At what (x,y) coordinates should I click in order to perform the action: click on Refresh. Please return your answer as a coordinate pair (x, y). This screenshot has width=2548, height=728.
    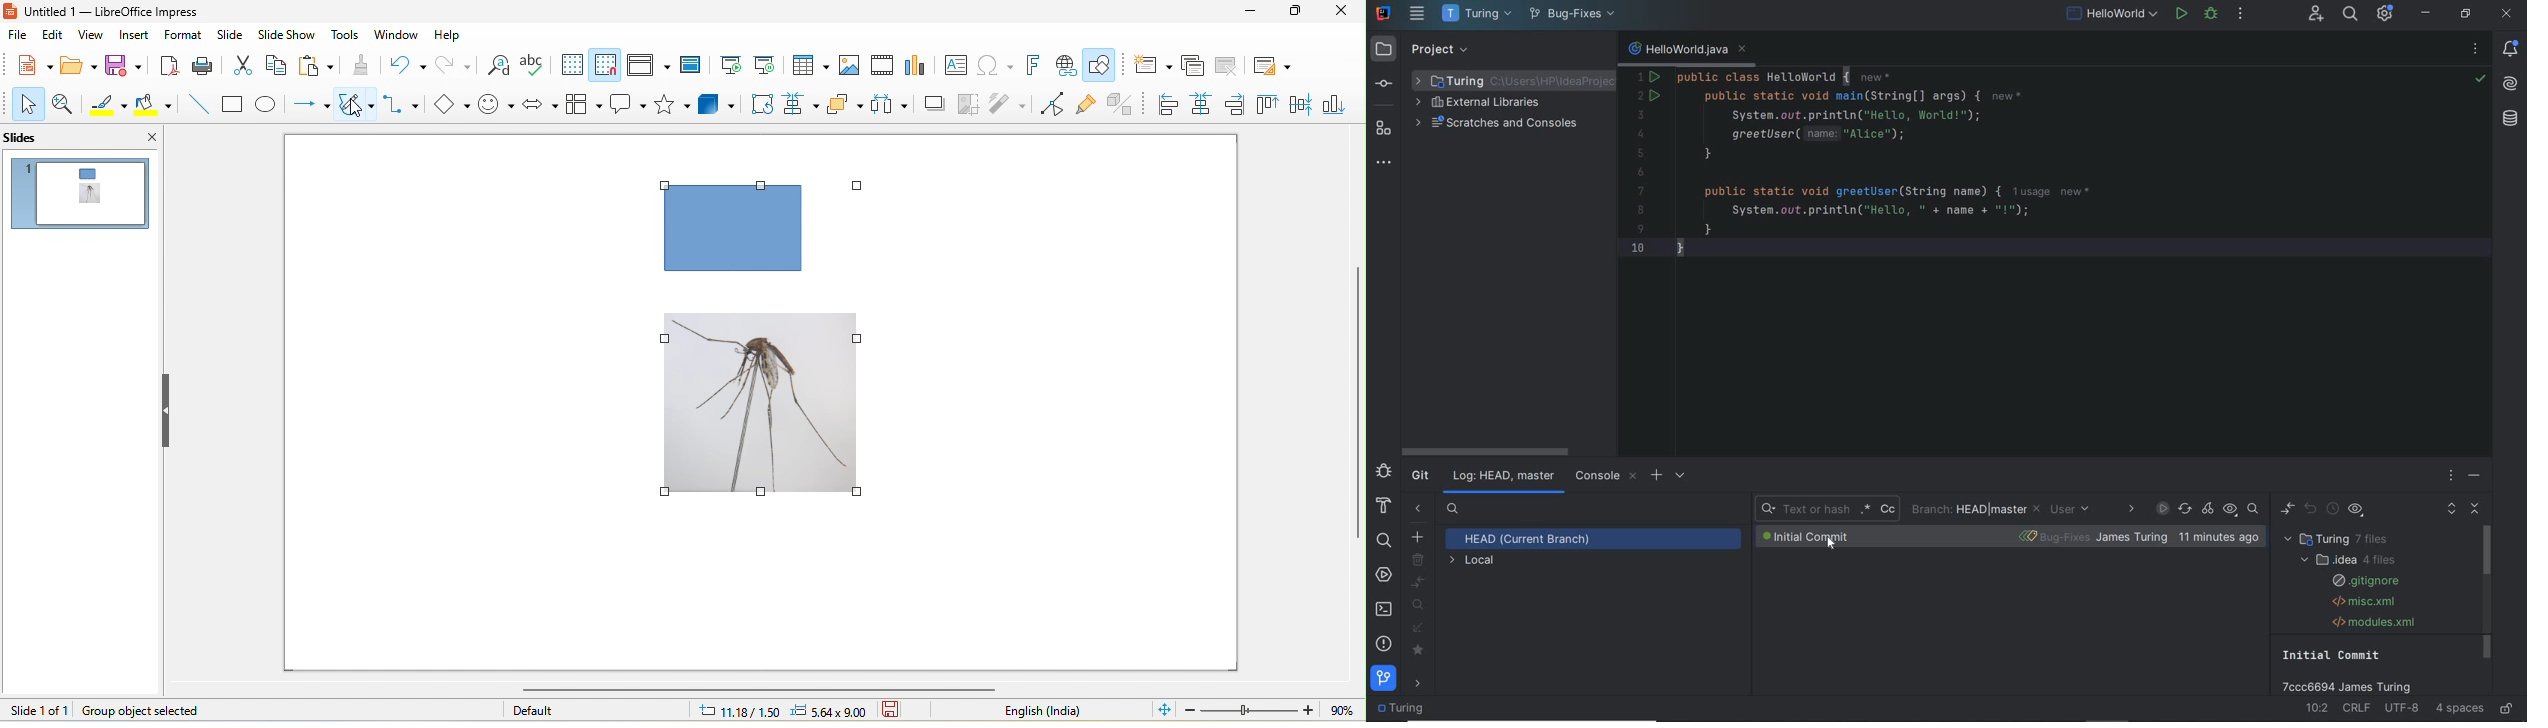
    Looking at the image, I should click on (2186, 510).